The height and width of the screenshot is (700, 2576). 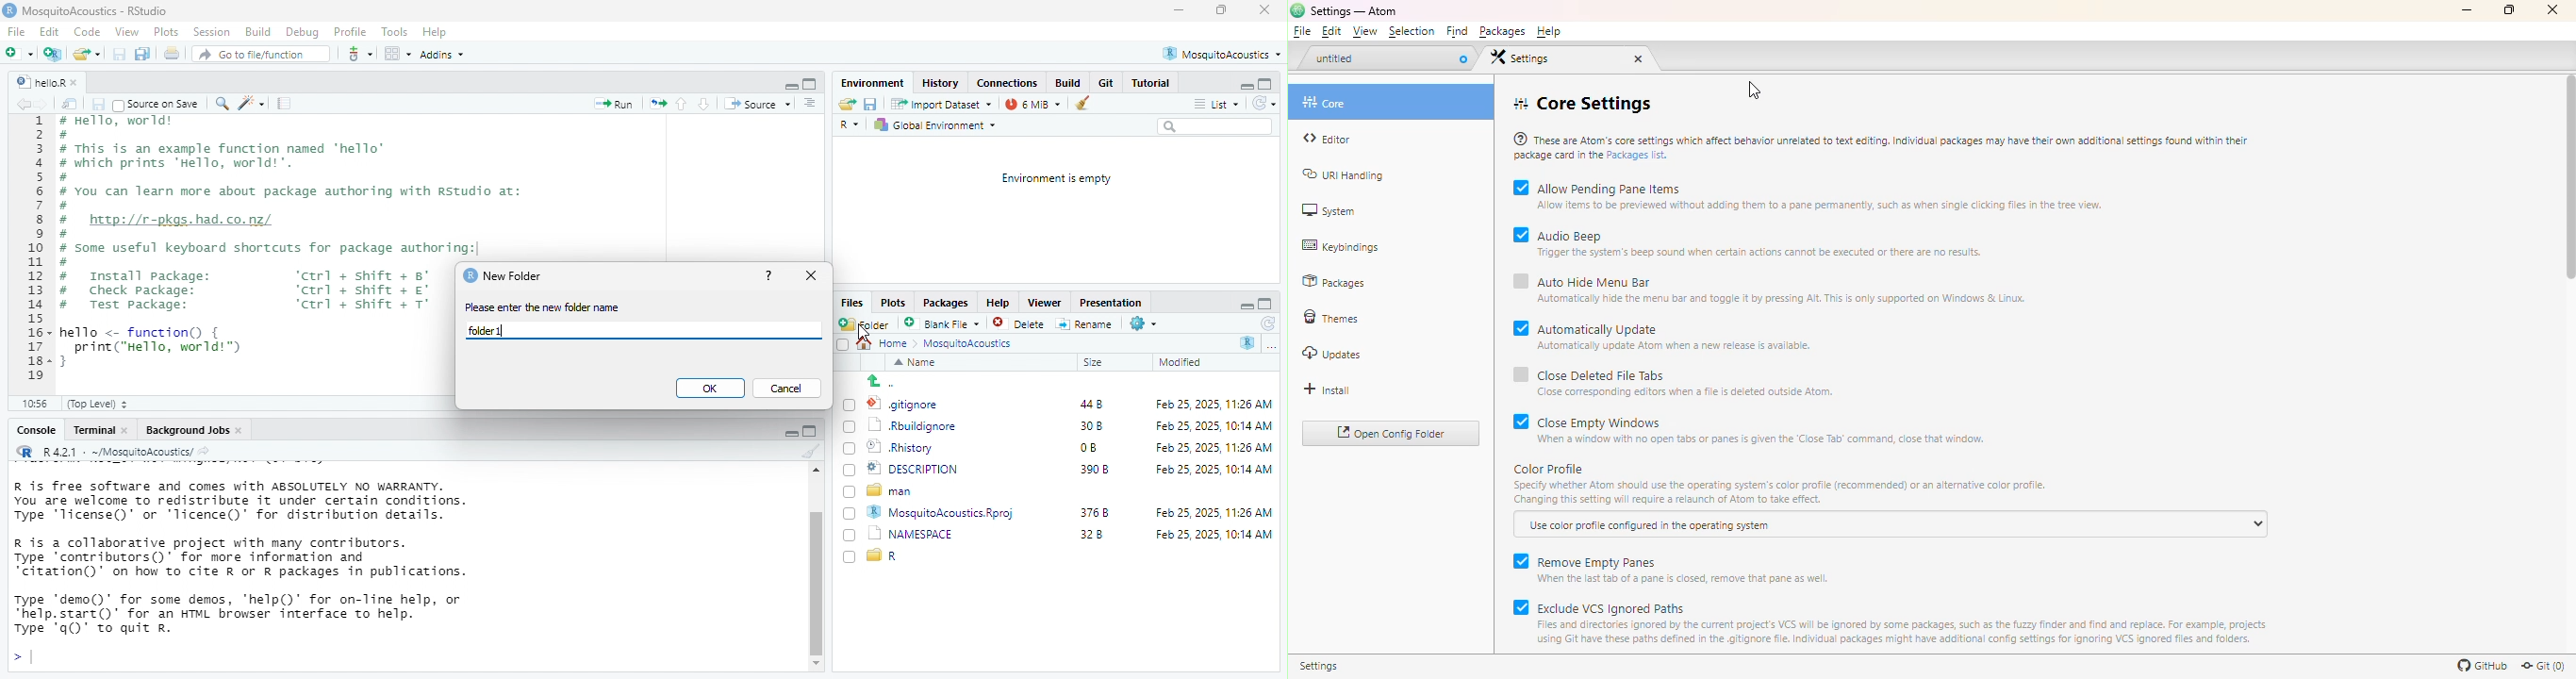 I want to click on checkbox, so click(x=851, y=536).